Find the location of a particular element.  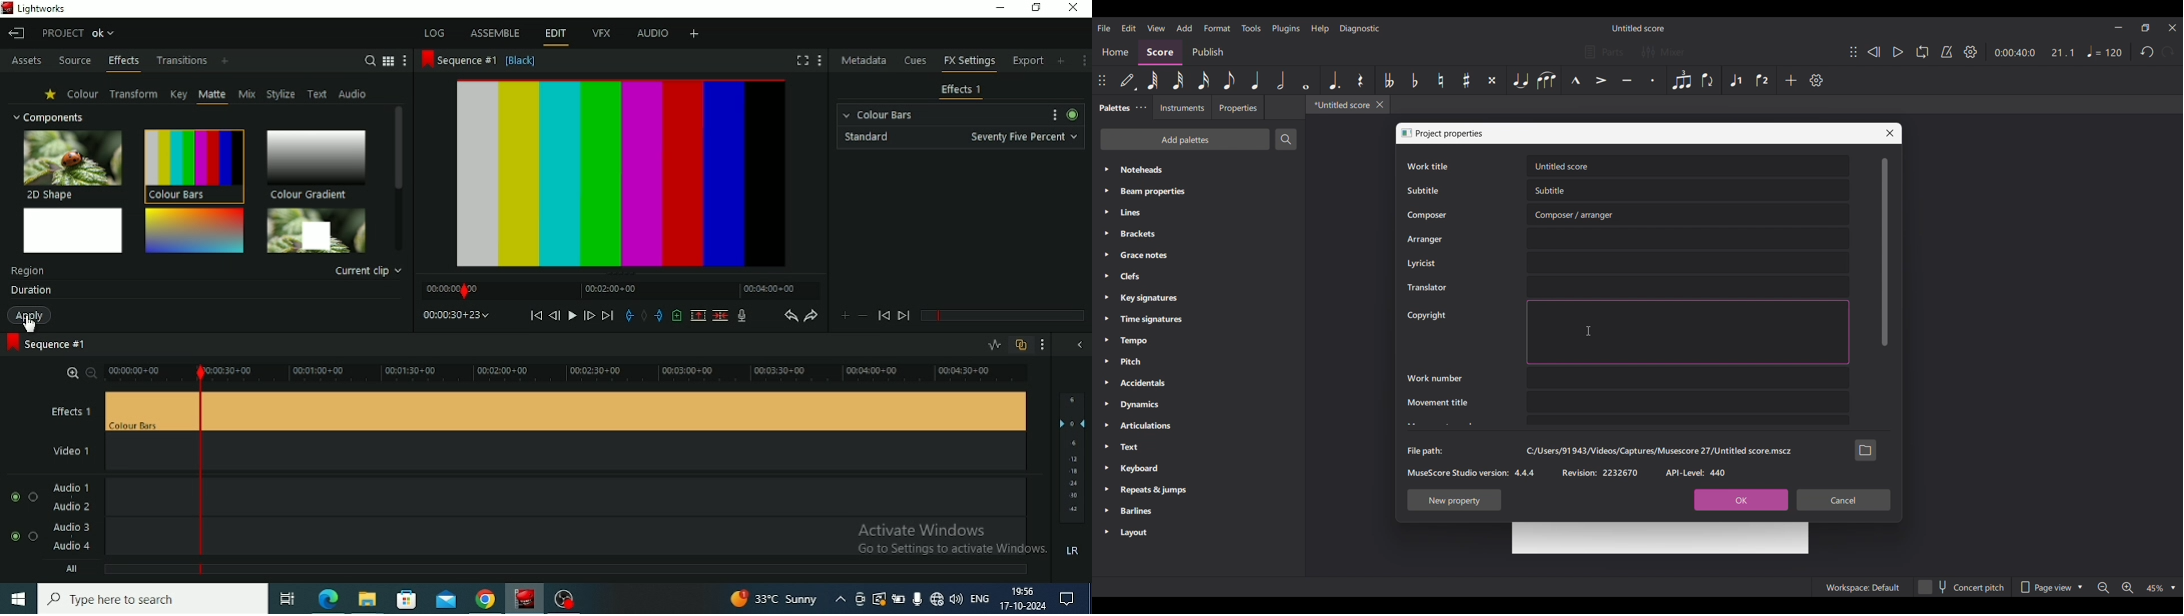

Text box is located at coordinates (1688, 421).